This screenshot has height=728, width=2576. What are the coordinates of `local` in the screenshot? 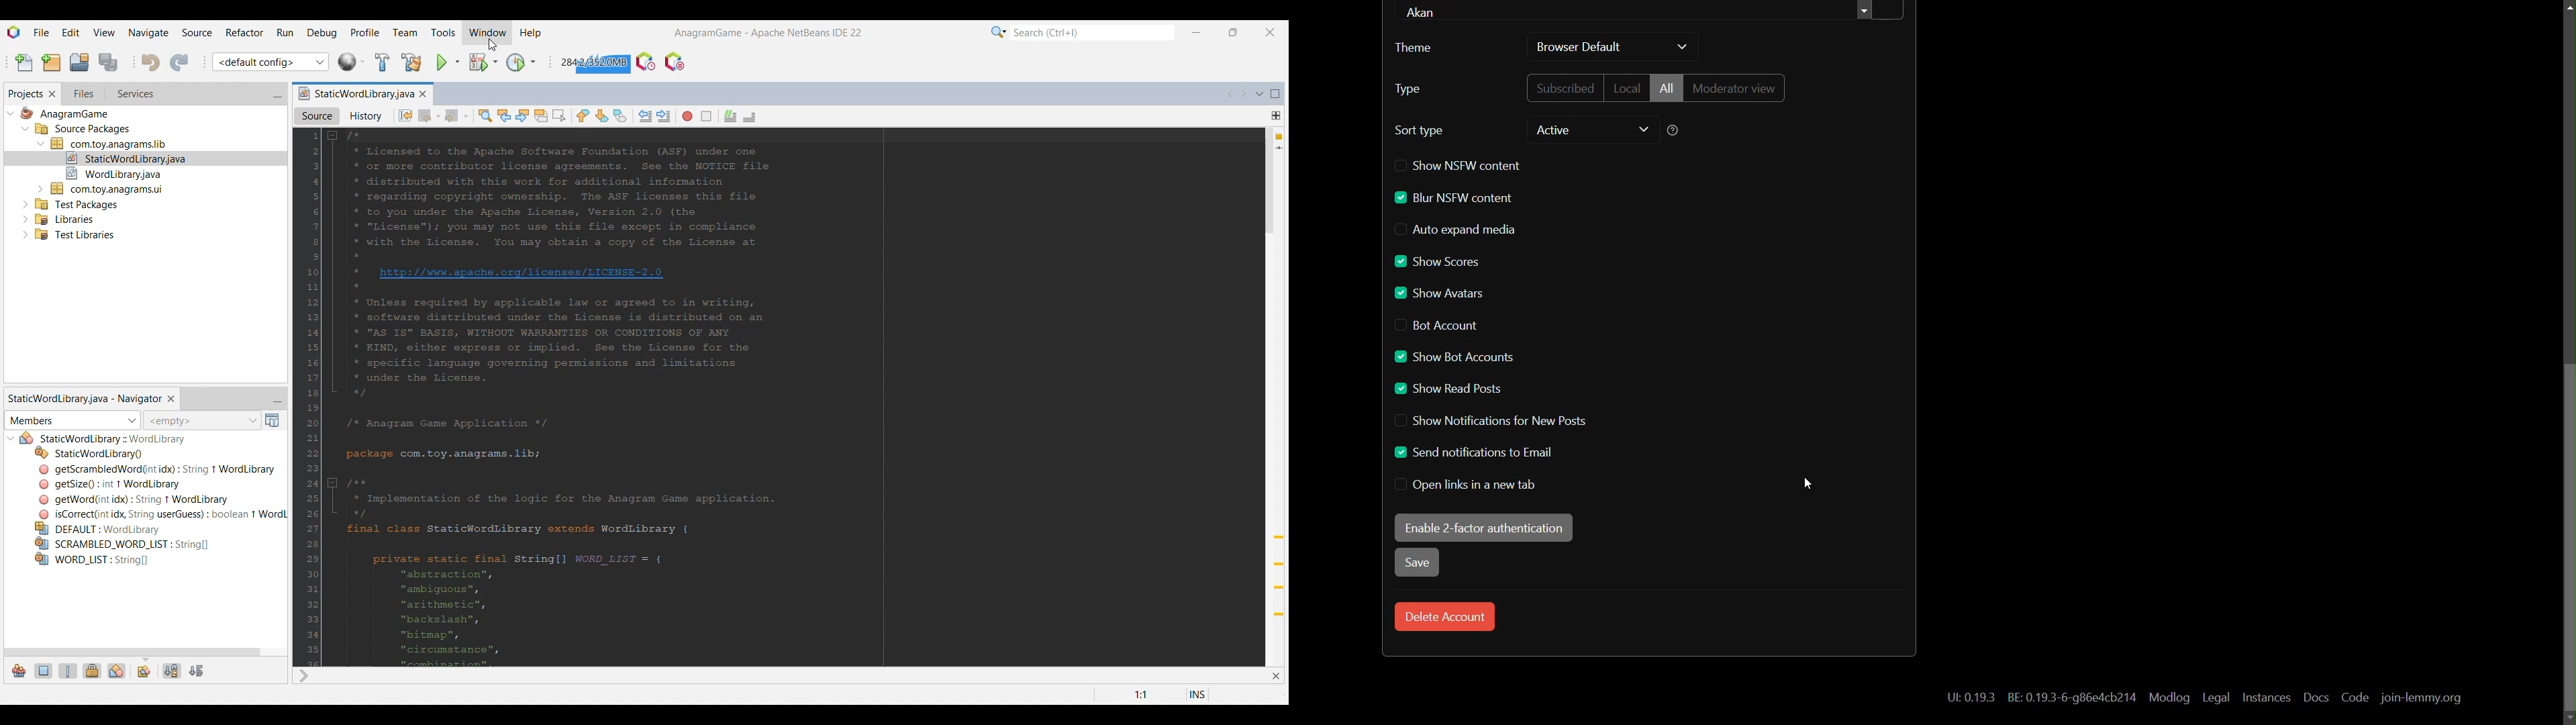 It's located at (1626, 89).